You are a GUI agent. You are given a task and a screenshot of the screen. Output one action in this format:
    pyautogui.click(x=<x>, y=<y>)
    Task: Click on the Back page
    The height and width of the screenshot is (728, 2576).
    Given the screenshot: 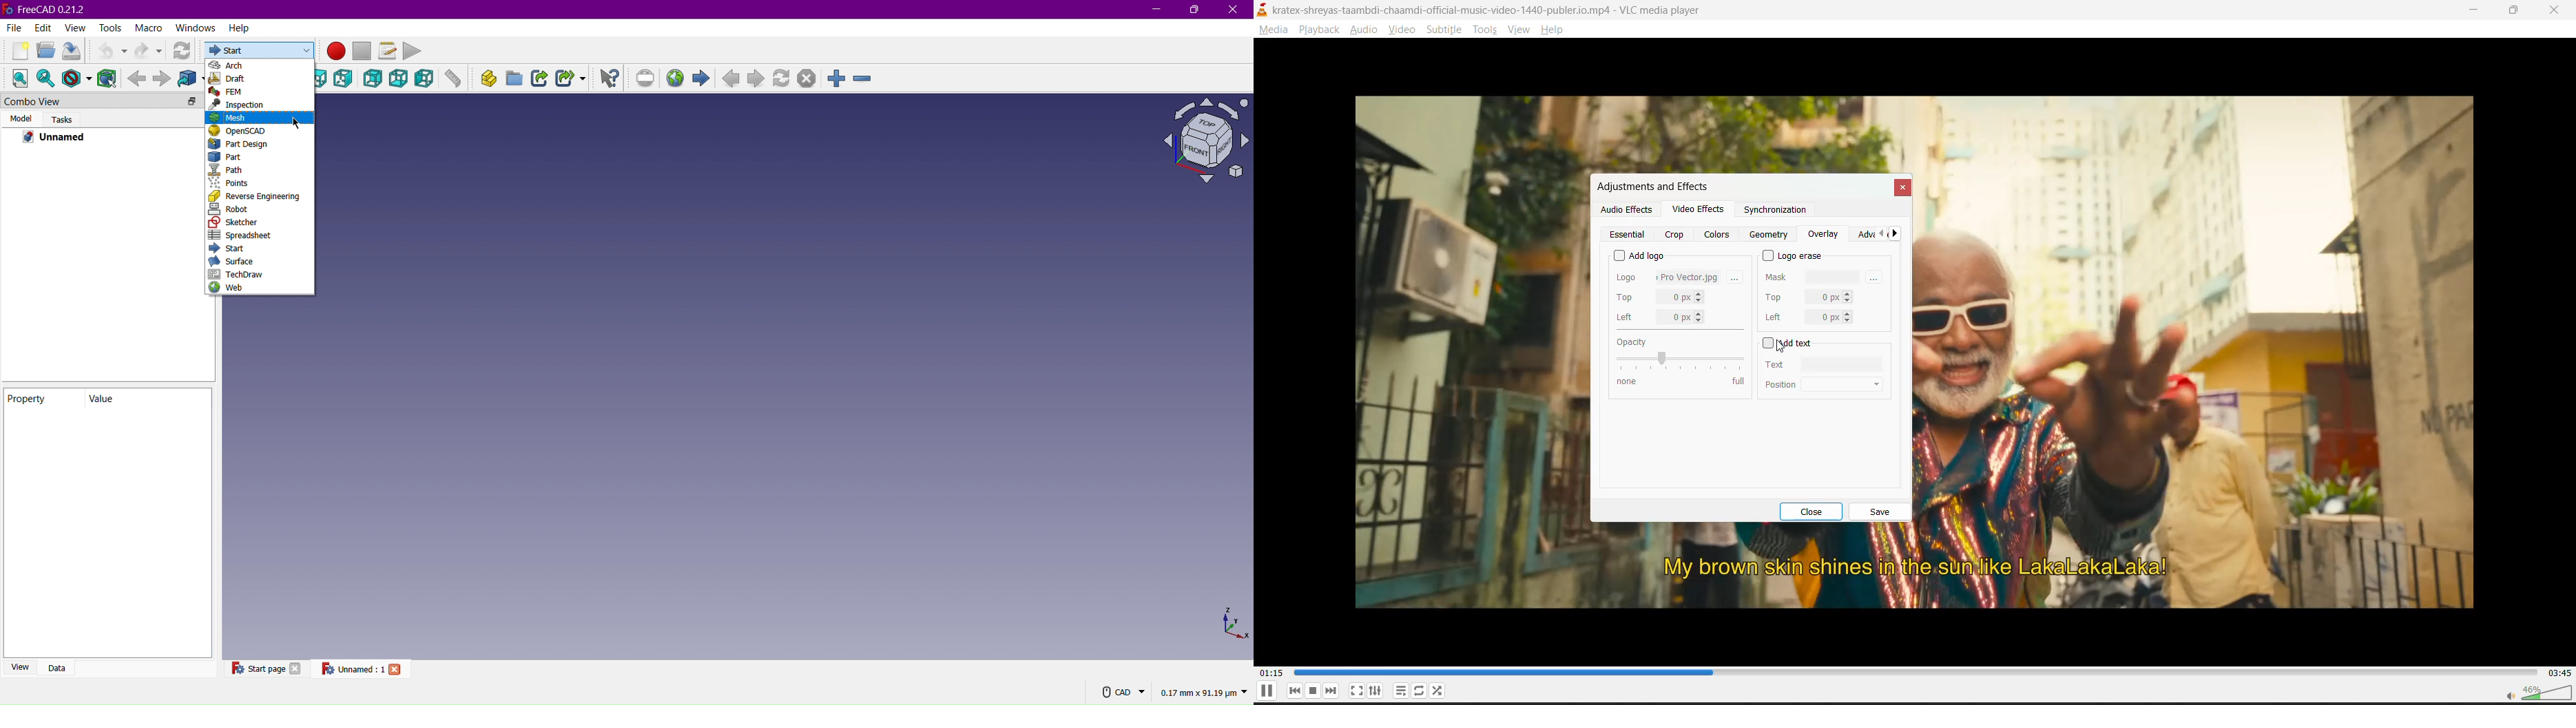 What is the action you would take?
    pyautogui.click(x=733, y=80)
    